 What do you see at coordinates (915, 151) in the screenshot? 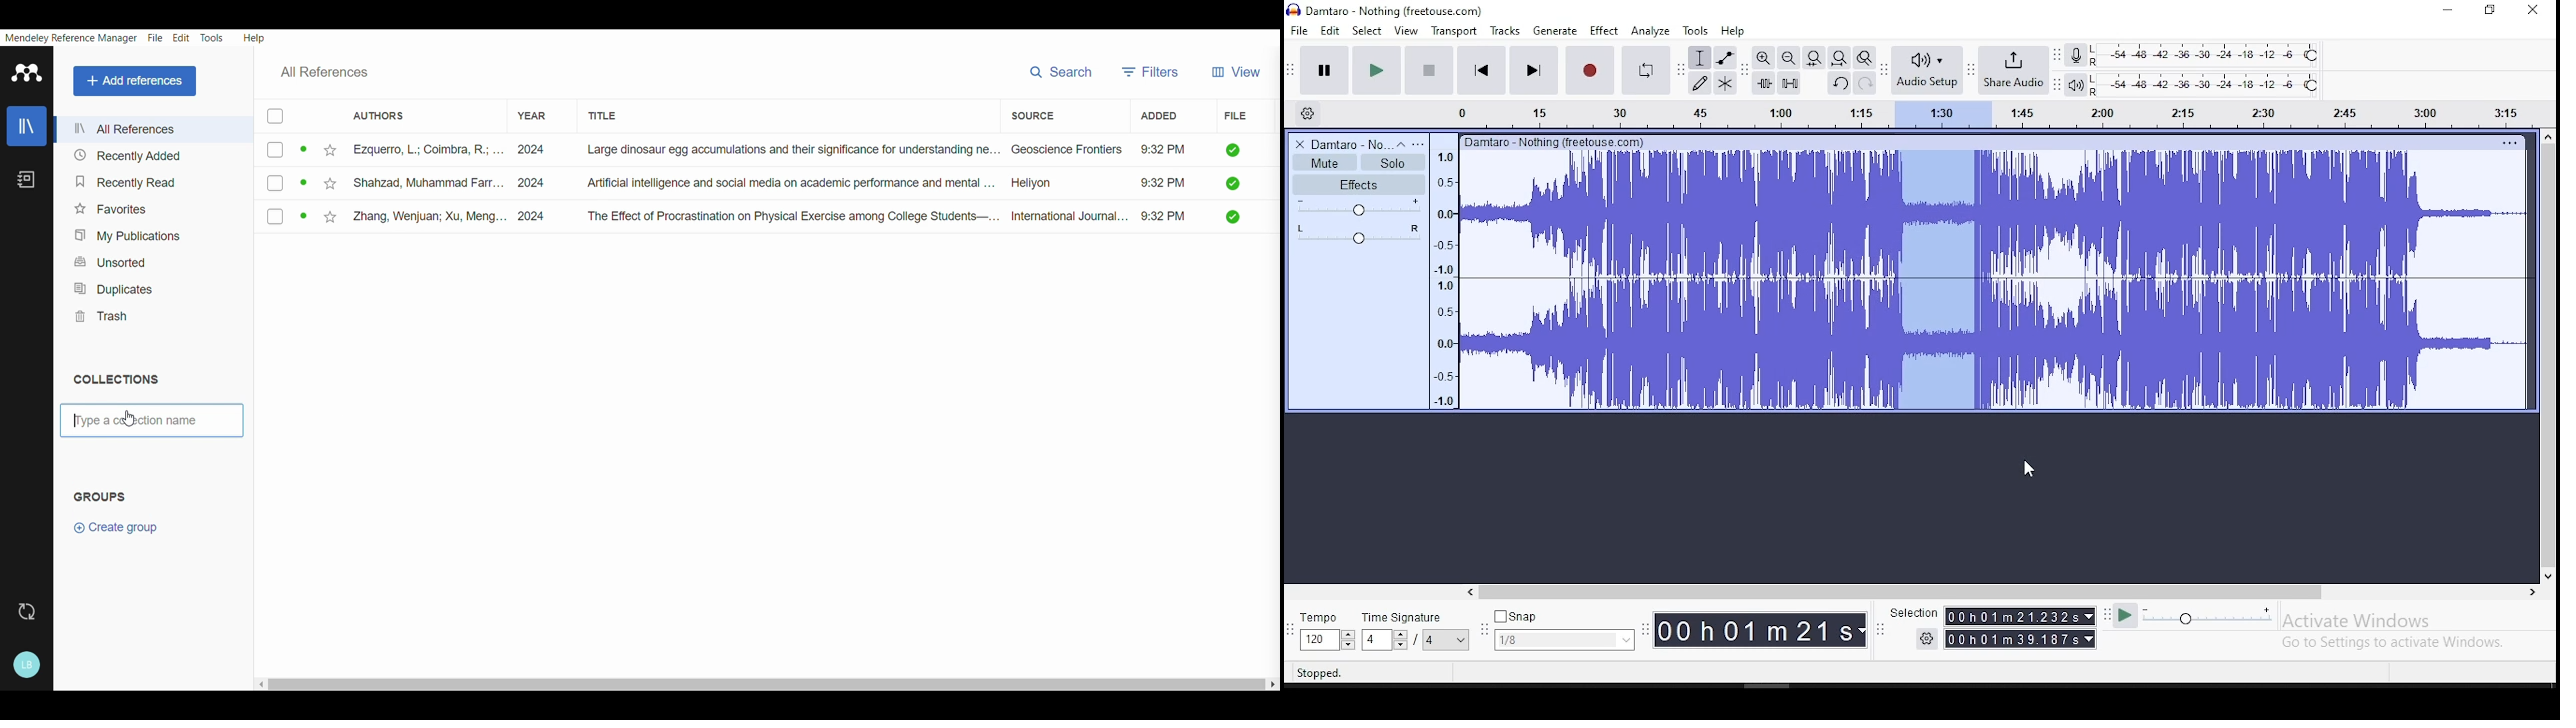
I see `Large dinosaur egg accumulations and their significance for understanding ne... Geoscience Frontiers ~~ 9:32 PM Q` at bounding box center [915, 151].